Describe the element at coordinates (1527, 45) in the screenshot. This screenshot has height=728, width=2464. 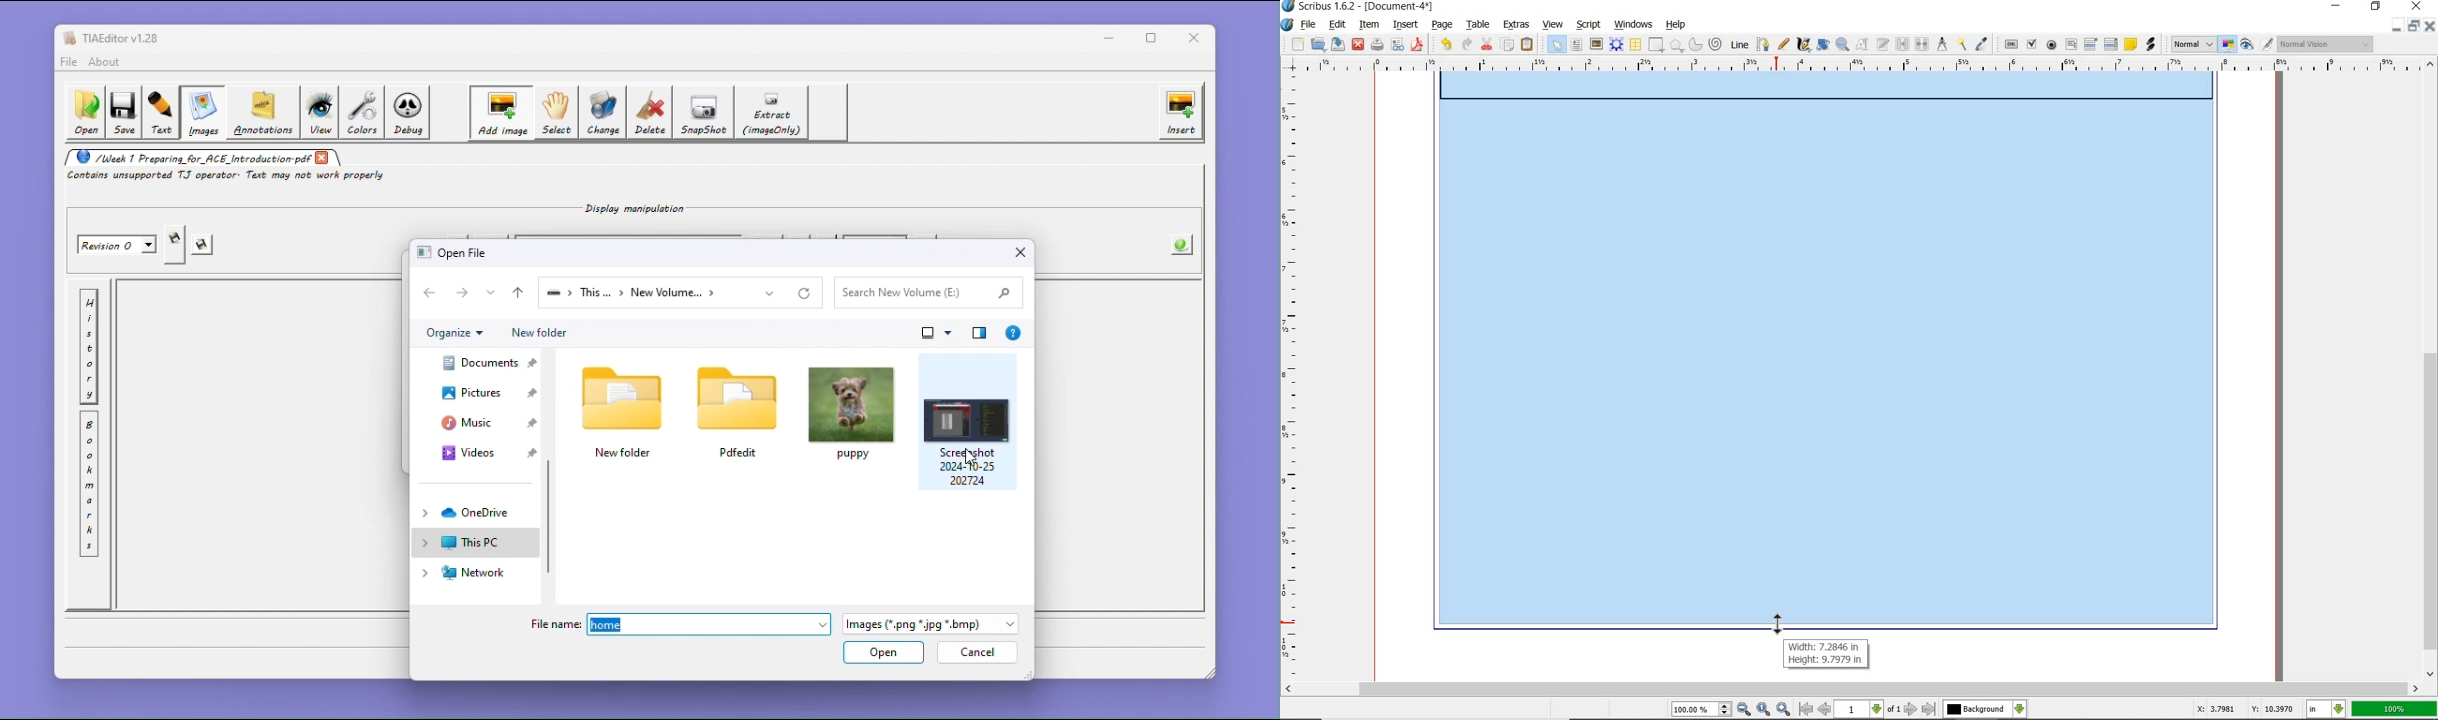
I see `paste` at that location.